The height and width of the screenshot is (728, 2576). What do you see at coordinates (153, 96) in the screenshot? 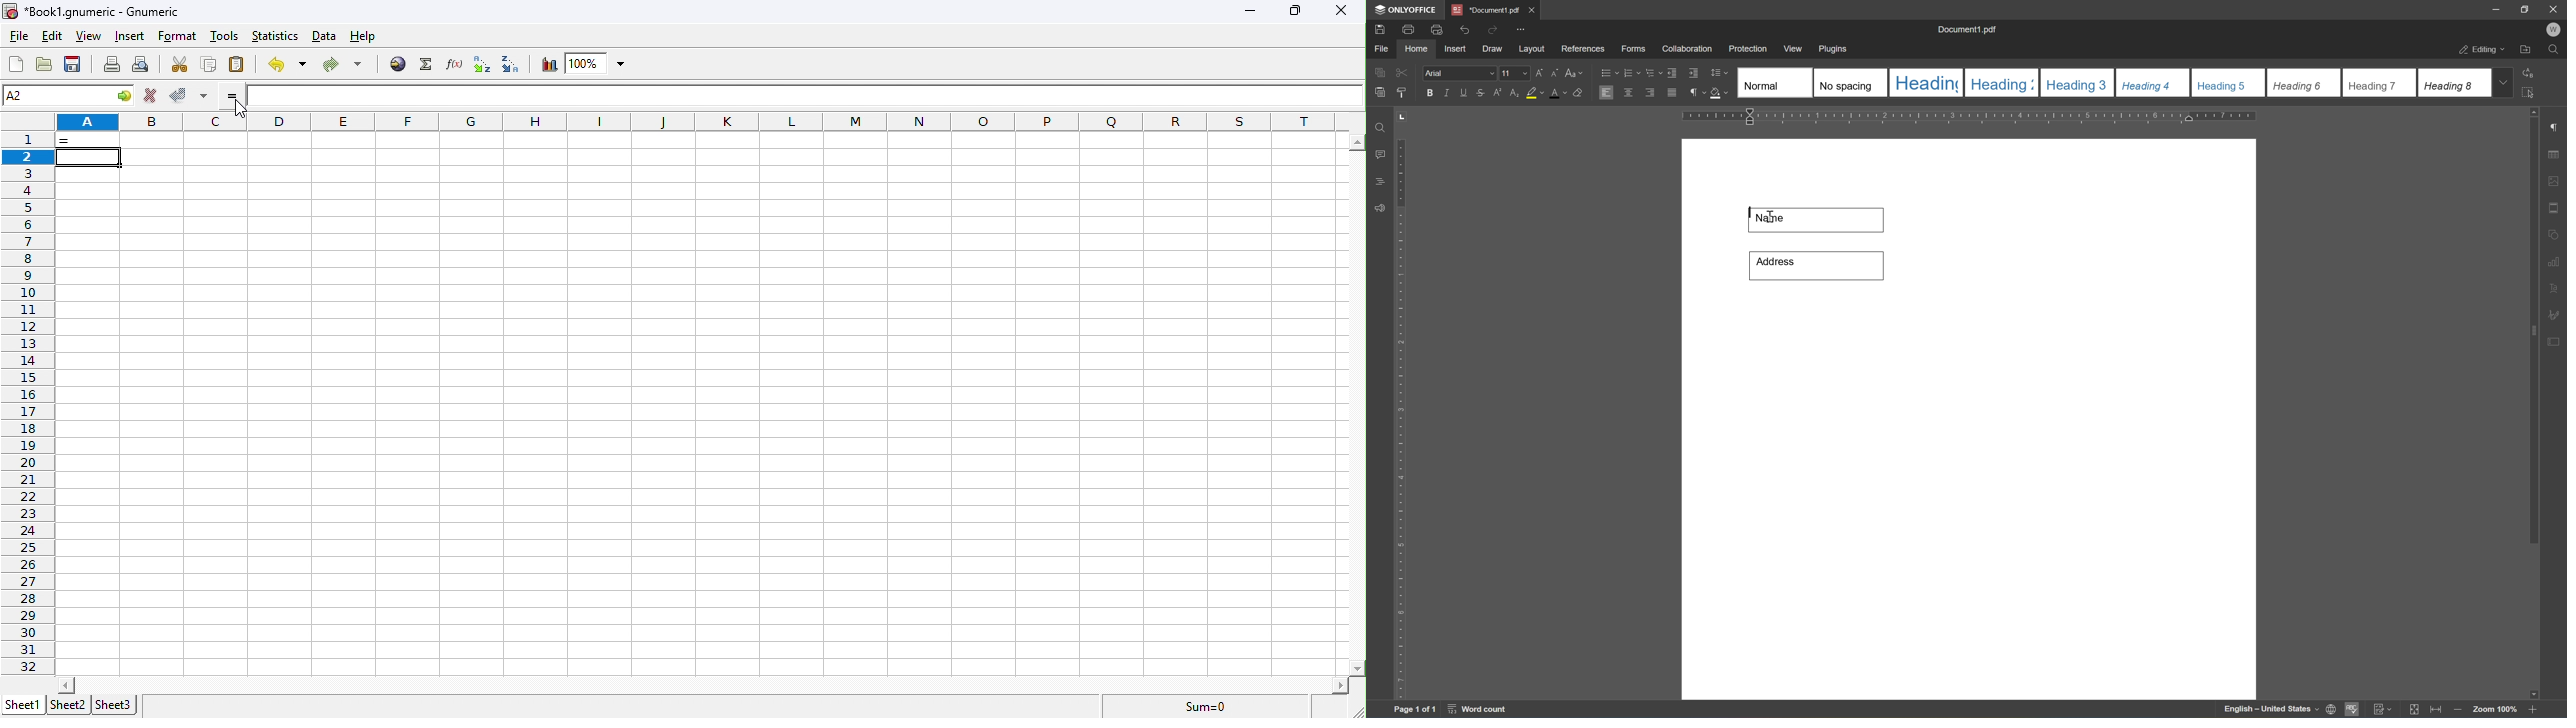
I see `reject` at bounding box center [153, 96].